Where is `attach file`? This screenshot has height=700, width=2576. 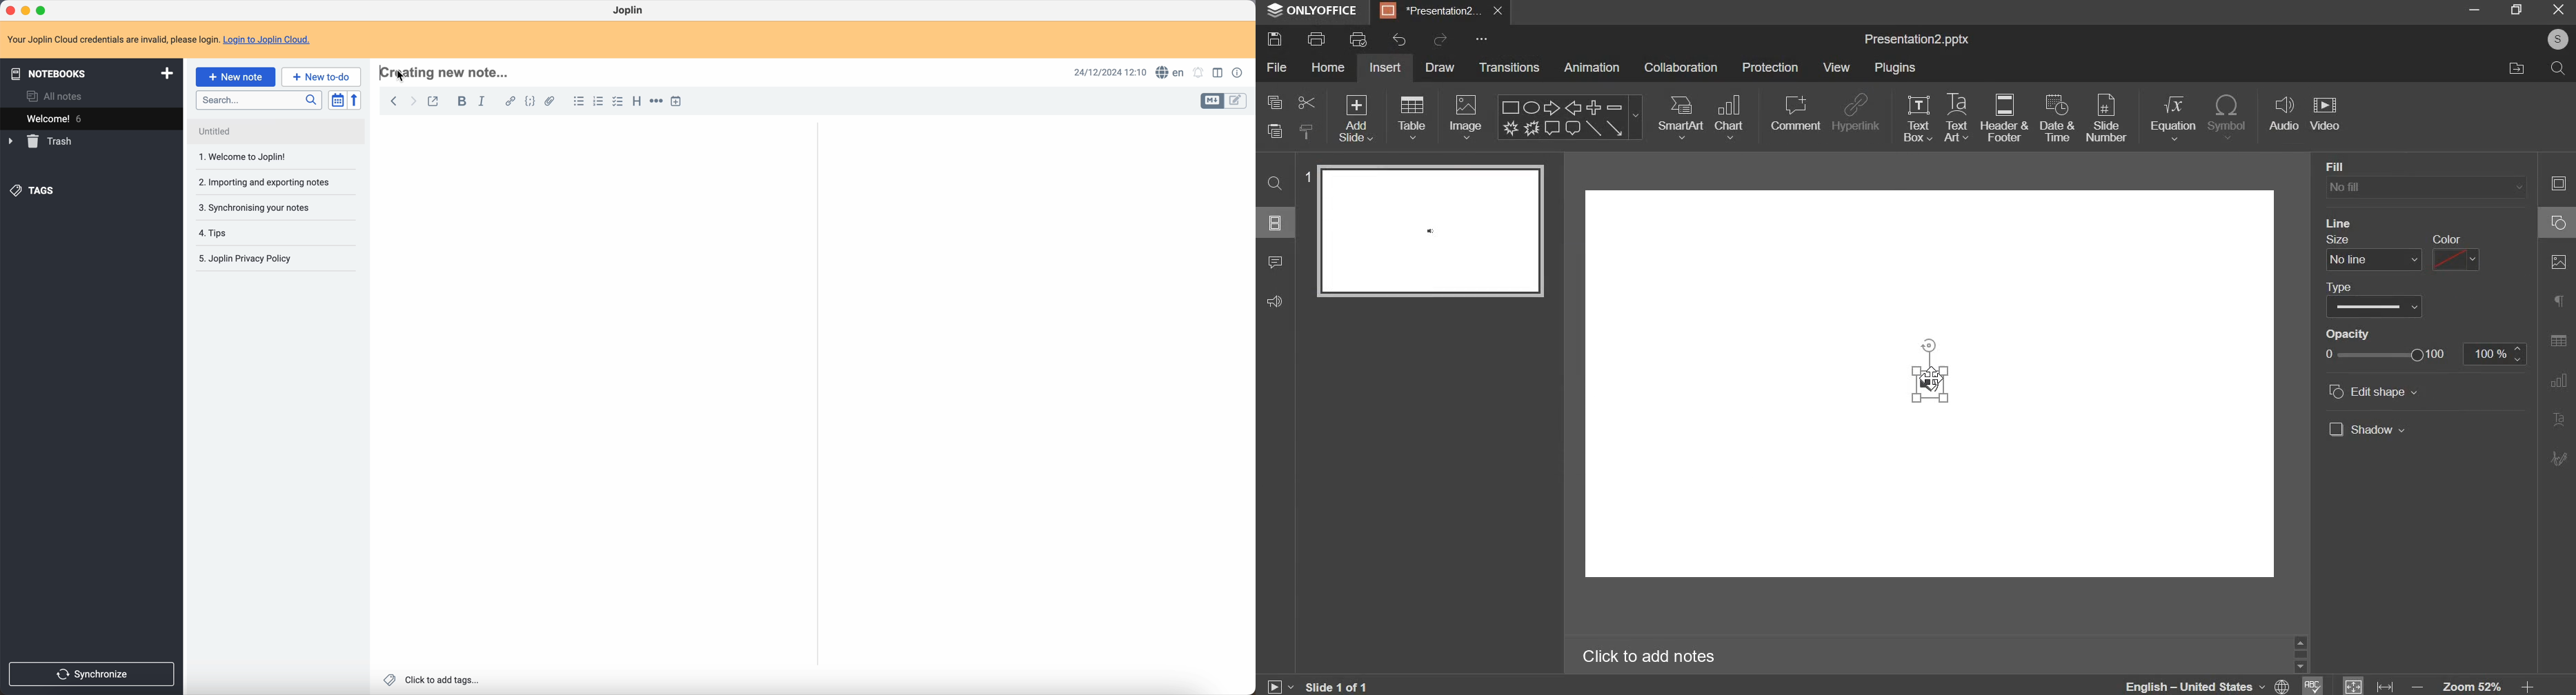 attach file is located at coordinates (552, 101).